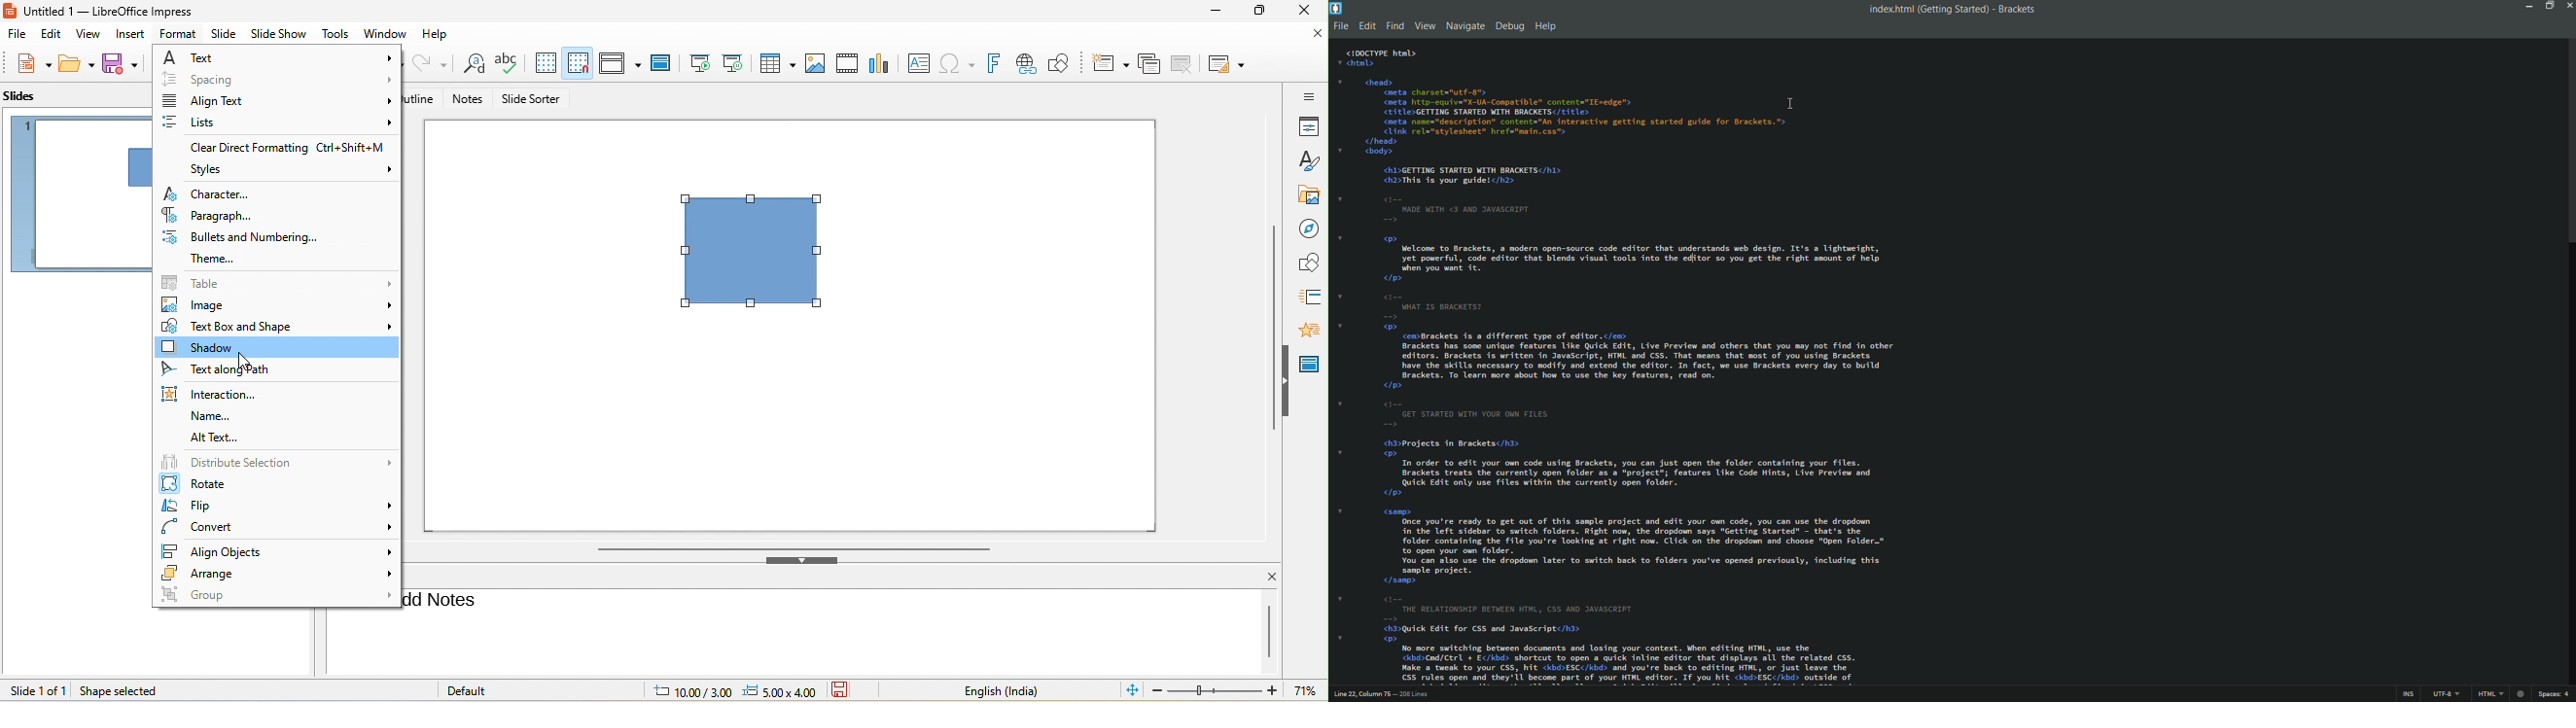 The width and height of the screenshot is (2576, 728). What do you see at coordinates (2491, 694) in the screenshot?
I see `HTML` at bounding box center [2491, 694].